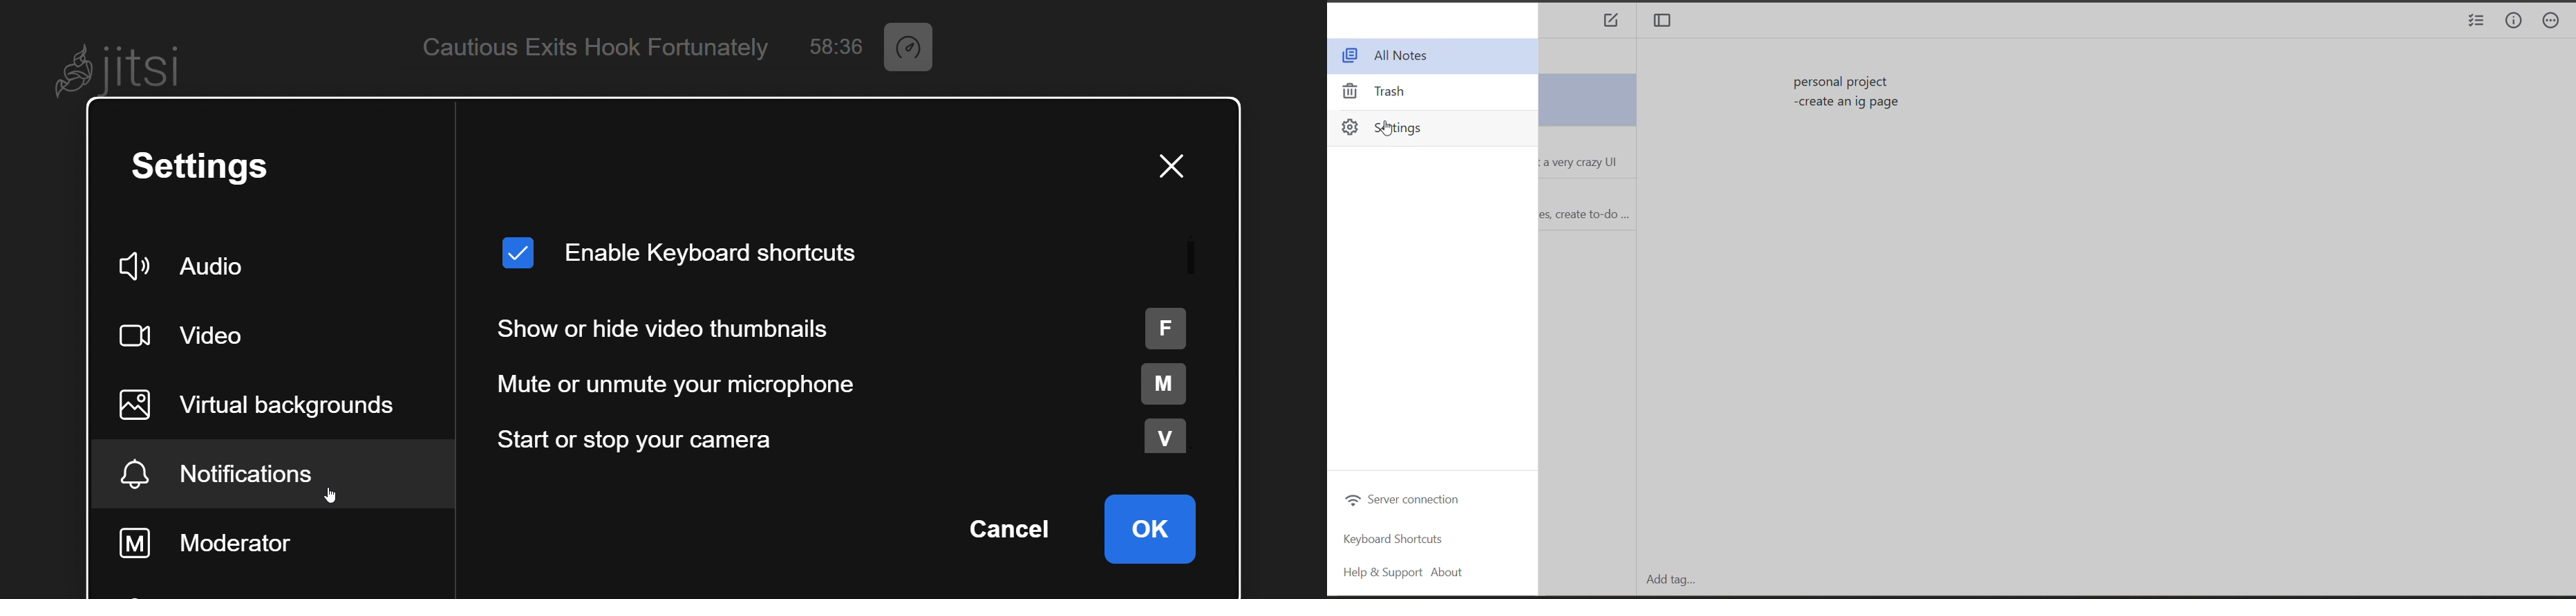 This screenshot has width=2576, height=616. Describe the element at coordinates (2557, 22) in the screenshot. I see `actions` at that location.